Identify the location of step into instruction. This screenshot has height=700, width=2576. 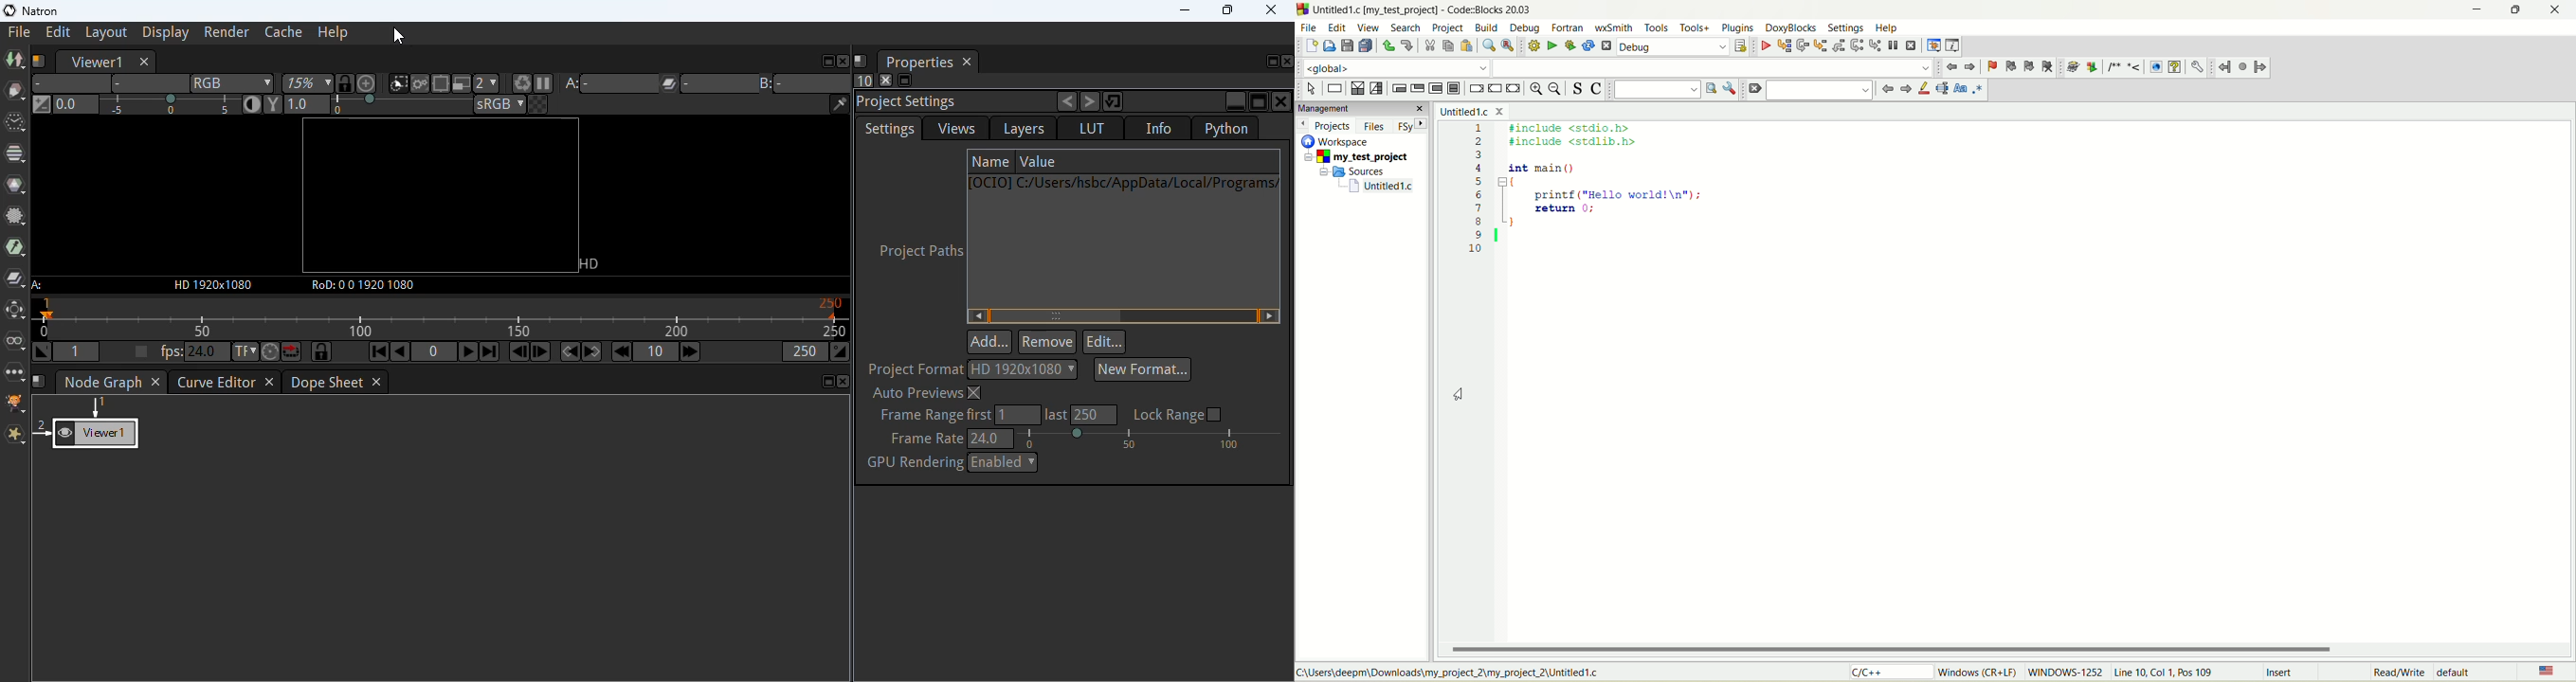
(1876, 46).